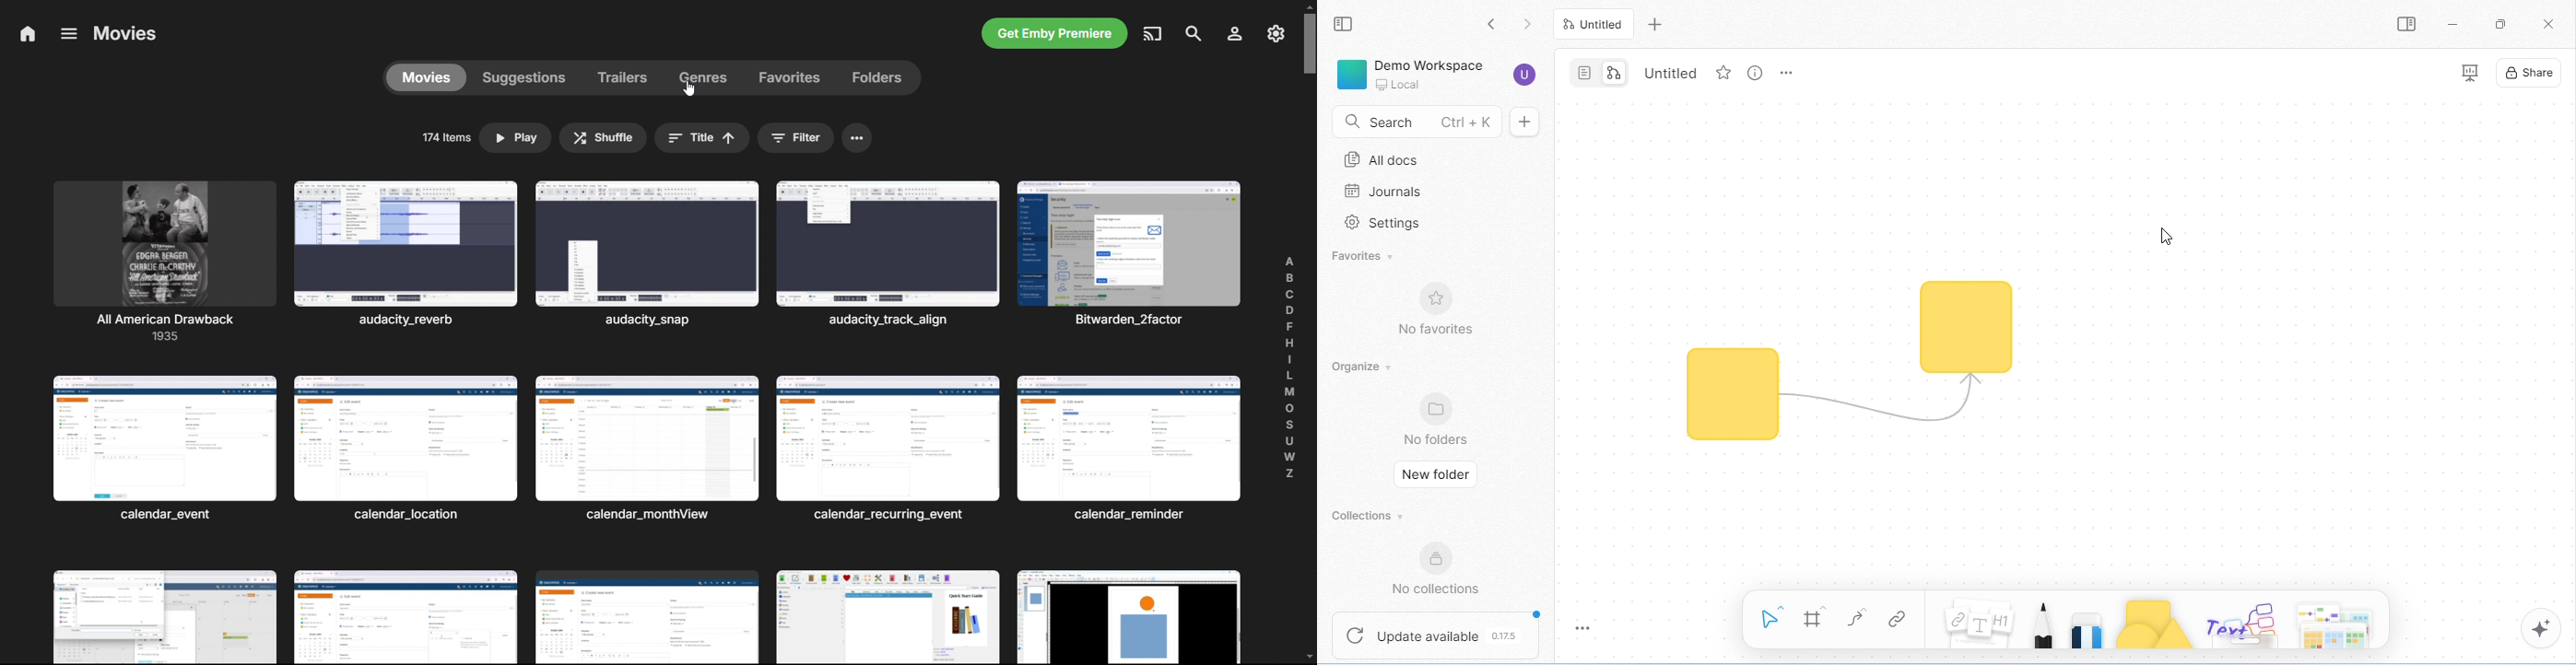  What do you see at coordinates (2452, 23) in the screenshot?
I see `minimize` at bounding box center [2452, 23].